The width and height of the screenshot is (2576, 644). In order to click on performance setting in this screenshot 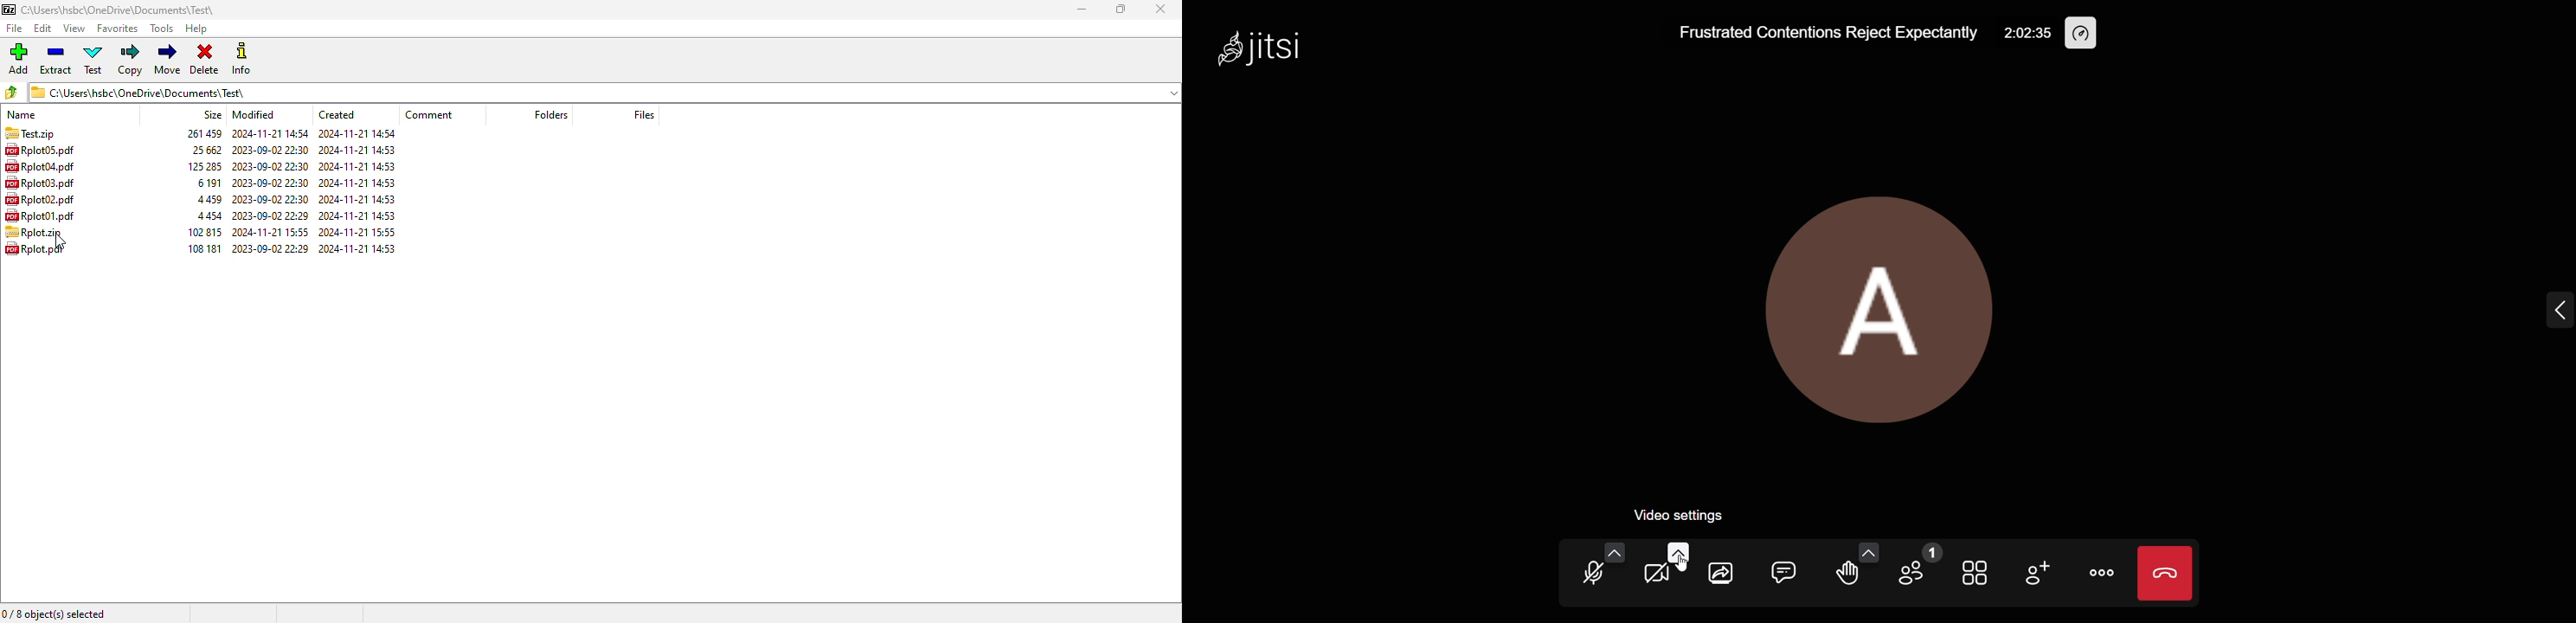, I will do `click(2085, 31)`.